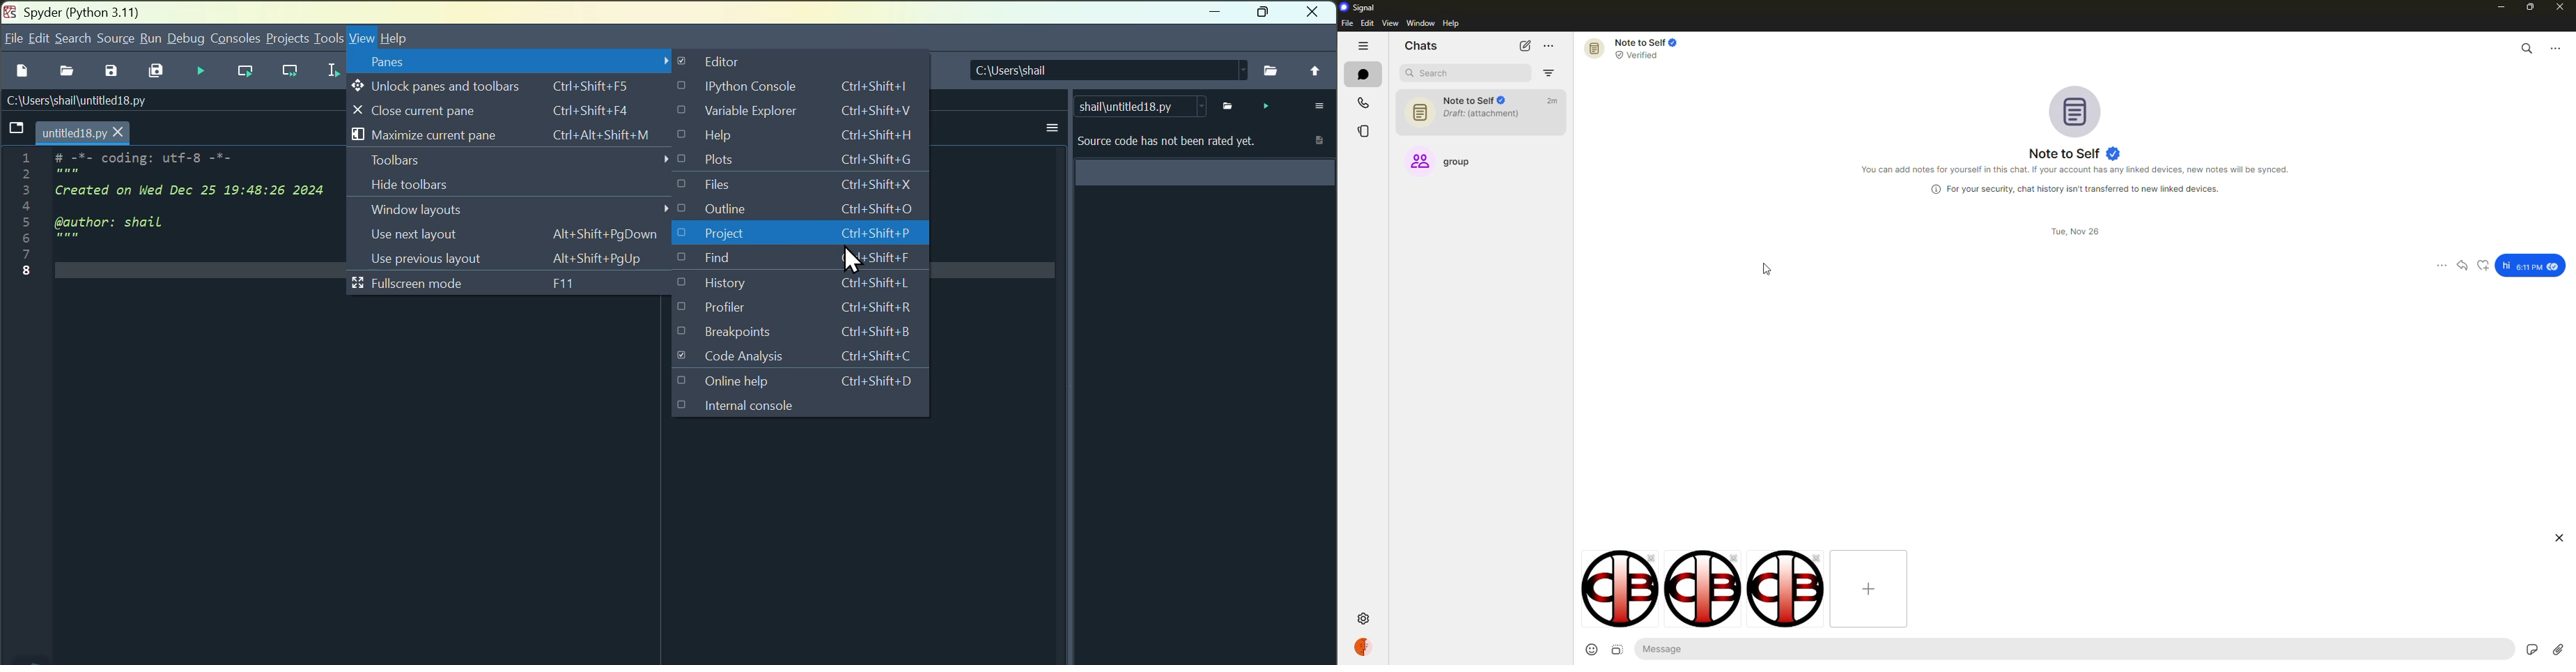 The image size is (2576, 672). Describe the element at coordinates (1425, 45) in the screenshot. I see `chats` at that location.